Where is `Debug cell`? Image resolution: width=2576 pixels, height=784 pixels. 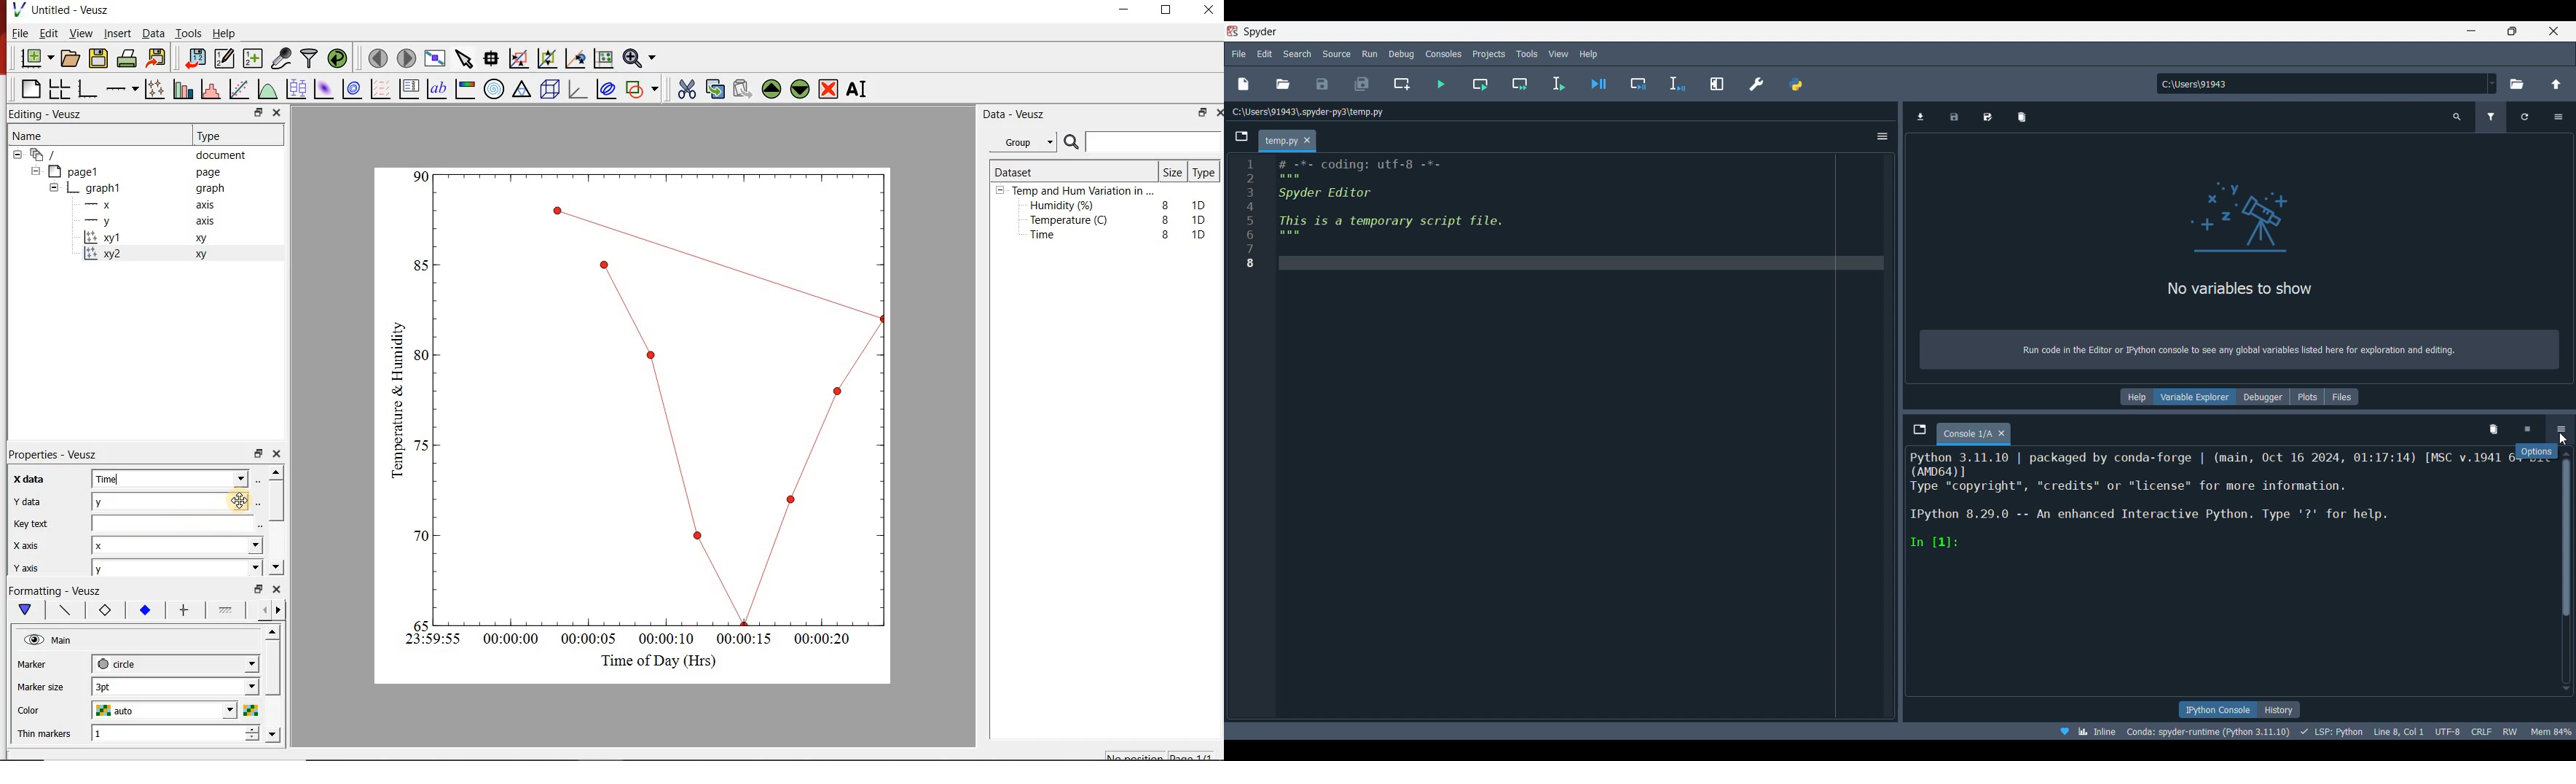 Debug cell is located at coordinates (1639, 83).